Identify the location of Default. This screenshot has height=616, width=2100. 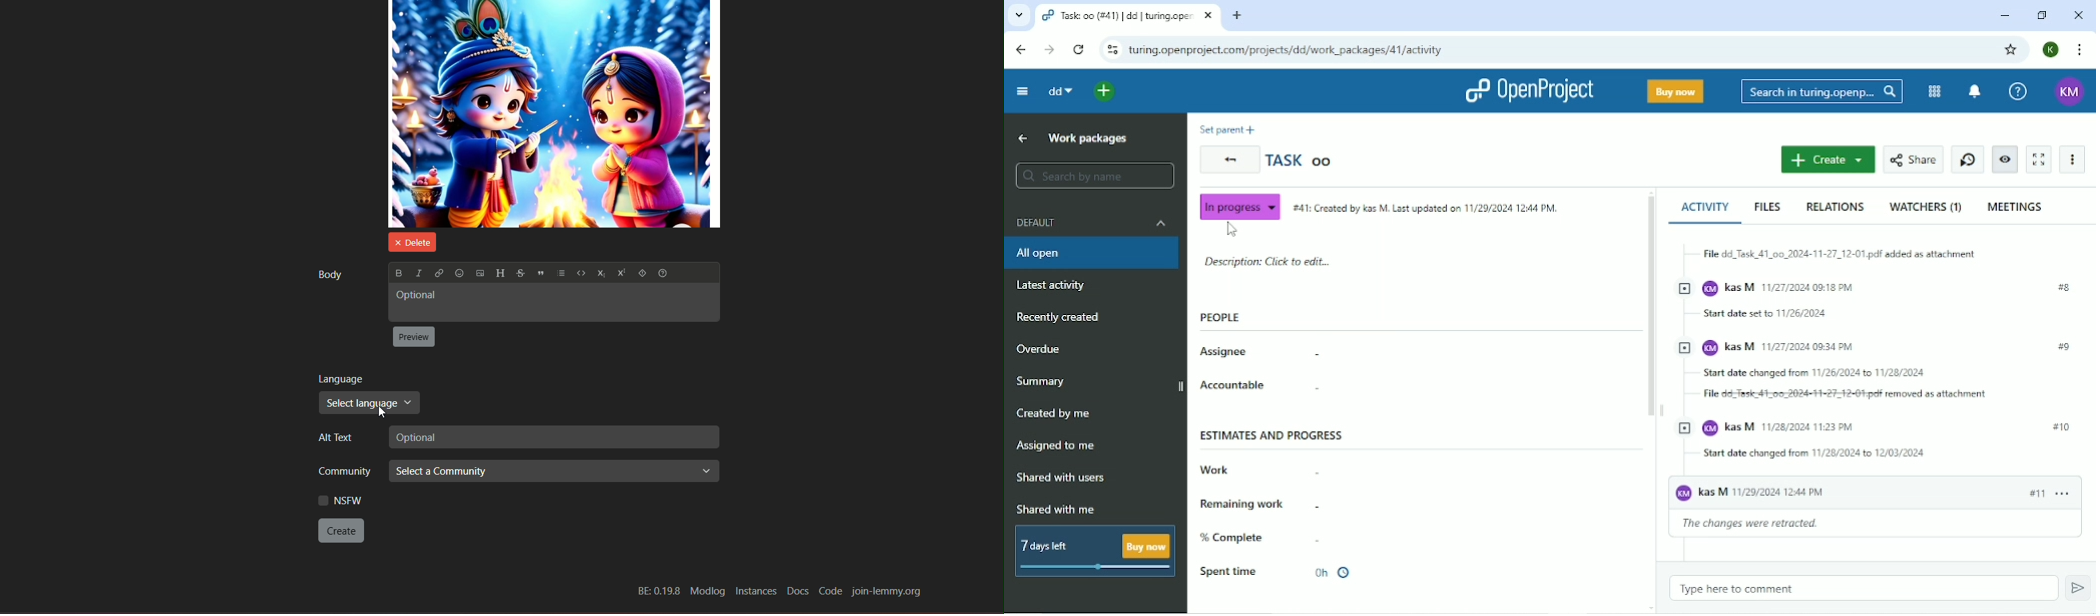
(1093, 222).